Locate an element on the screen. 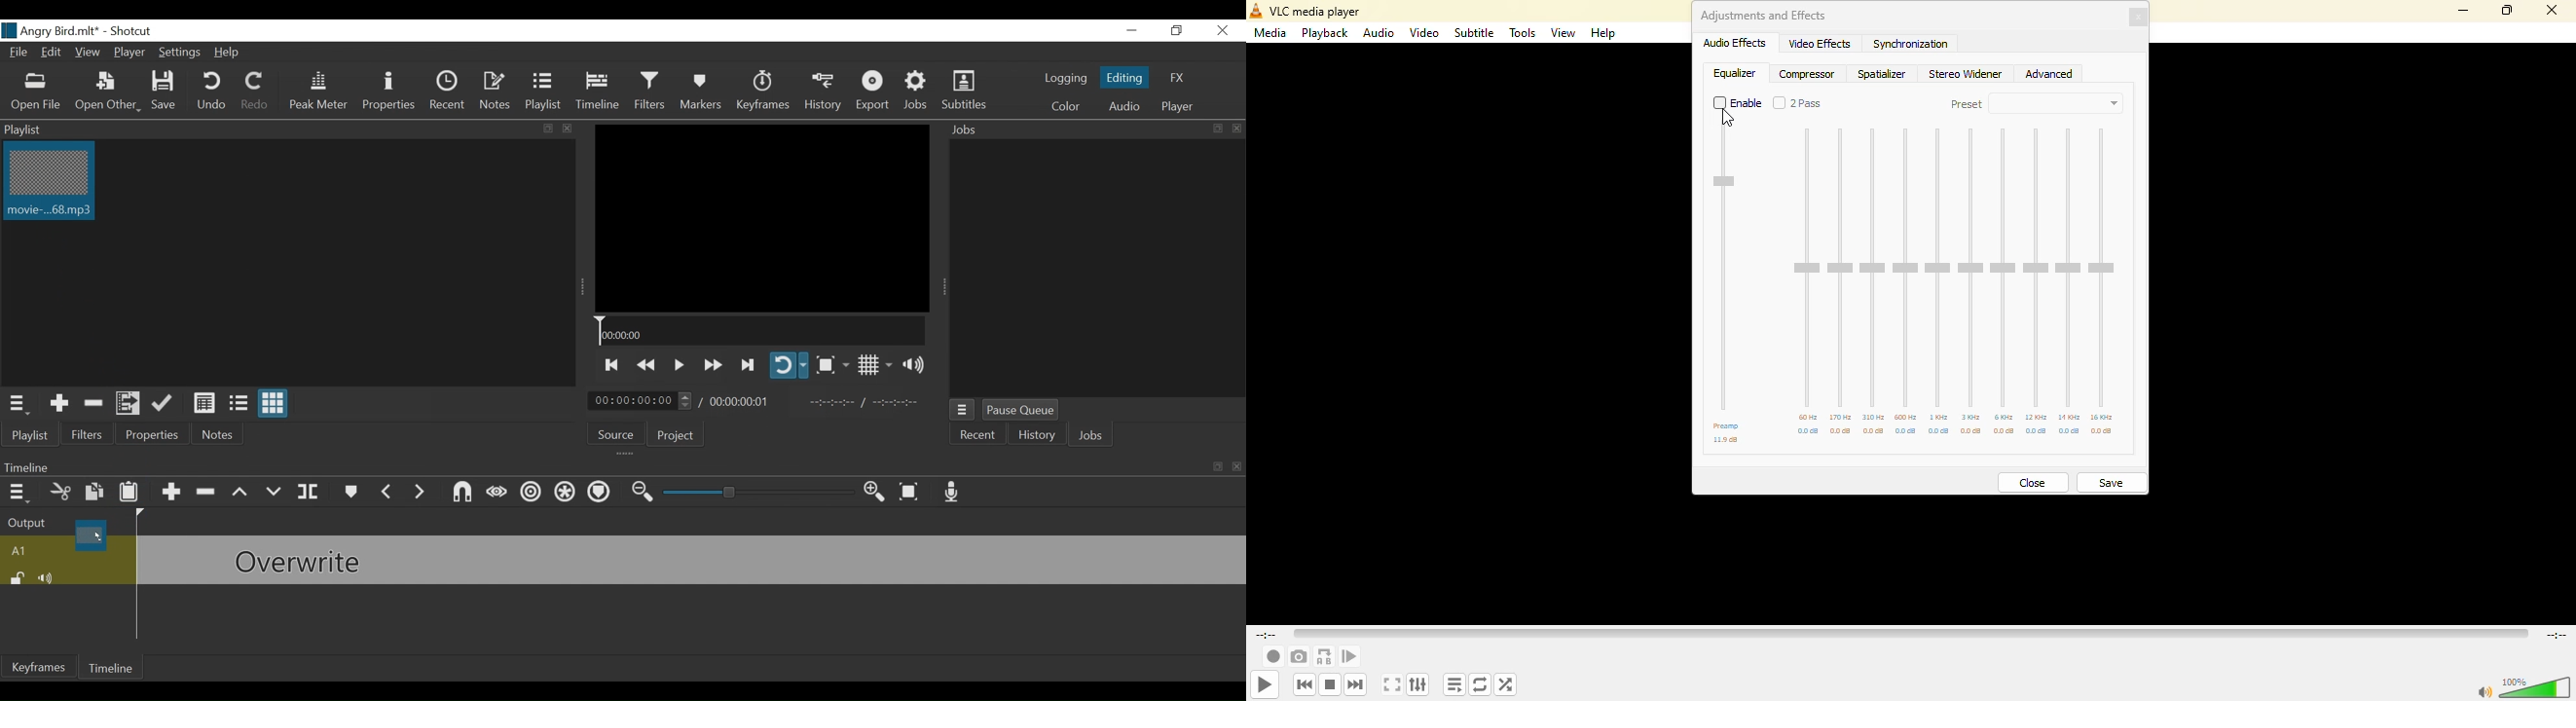 The height and width of the screenshot is (728, 2576). Current Duration is located at coordinates (643, 400).